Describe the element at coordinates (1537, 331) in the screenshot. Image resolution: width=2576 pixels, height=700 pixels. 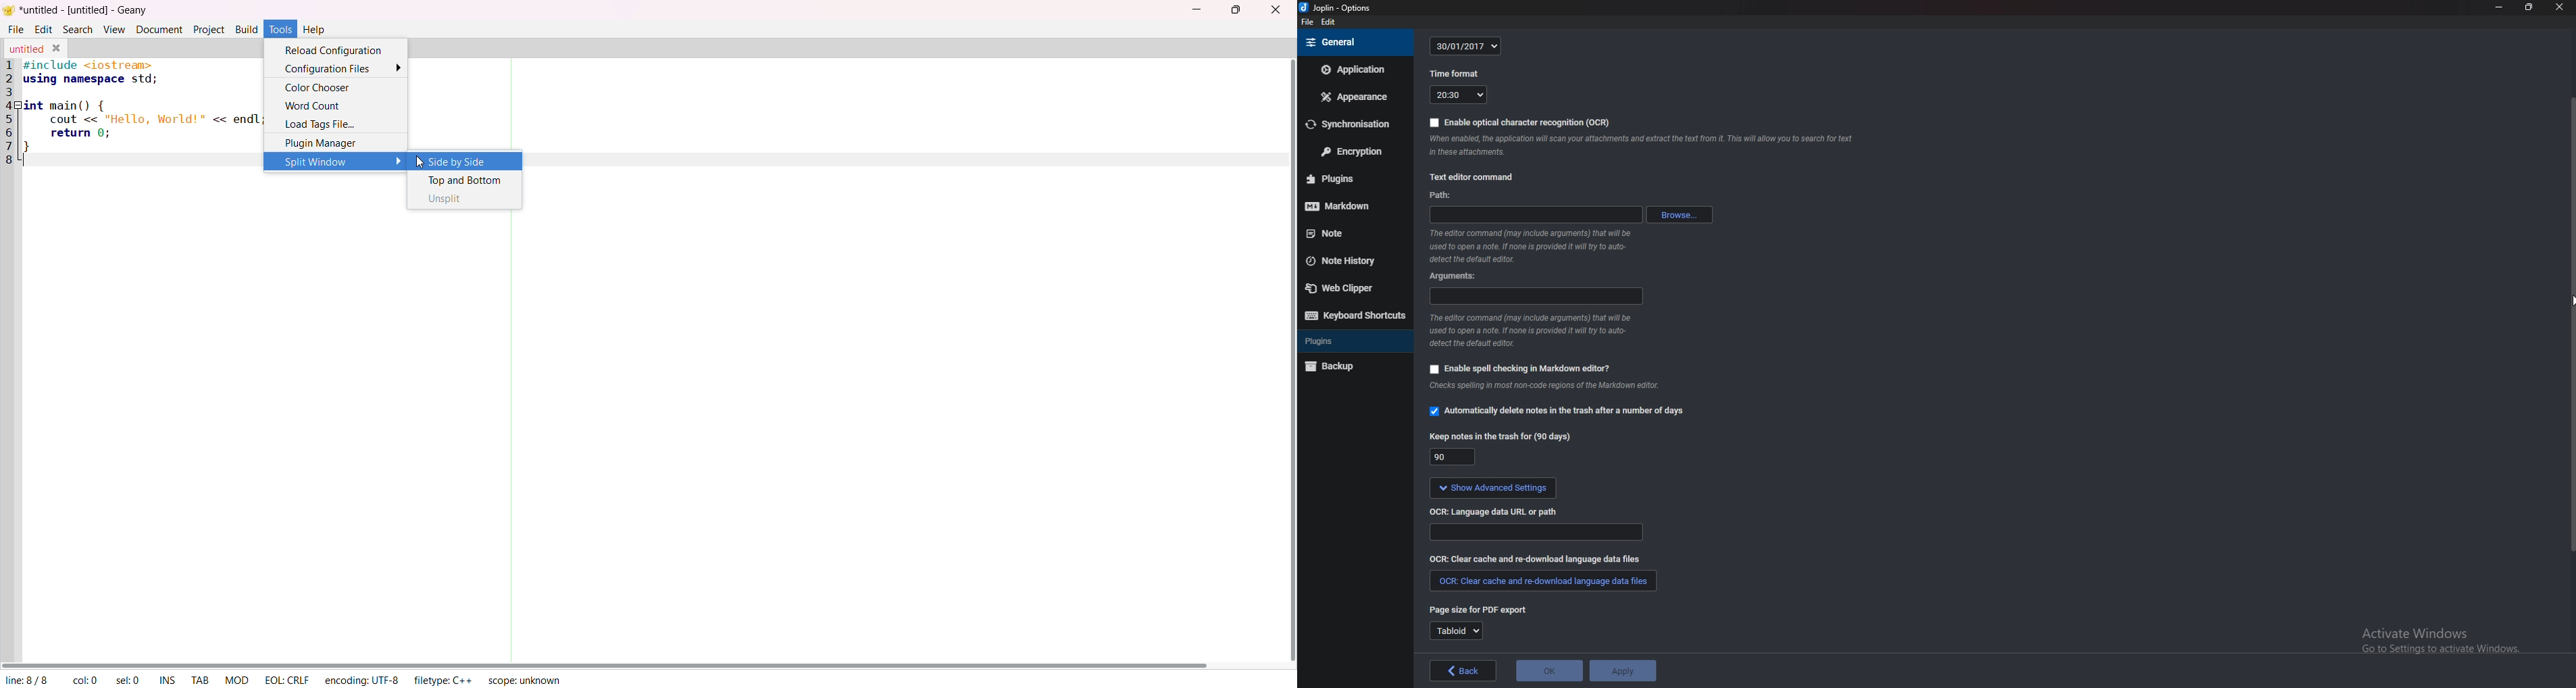
I see `info` at that location.